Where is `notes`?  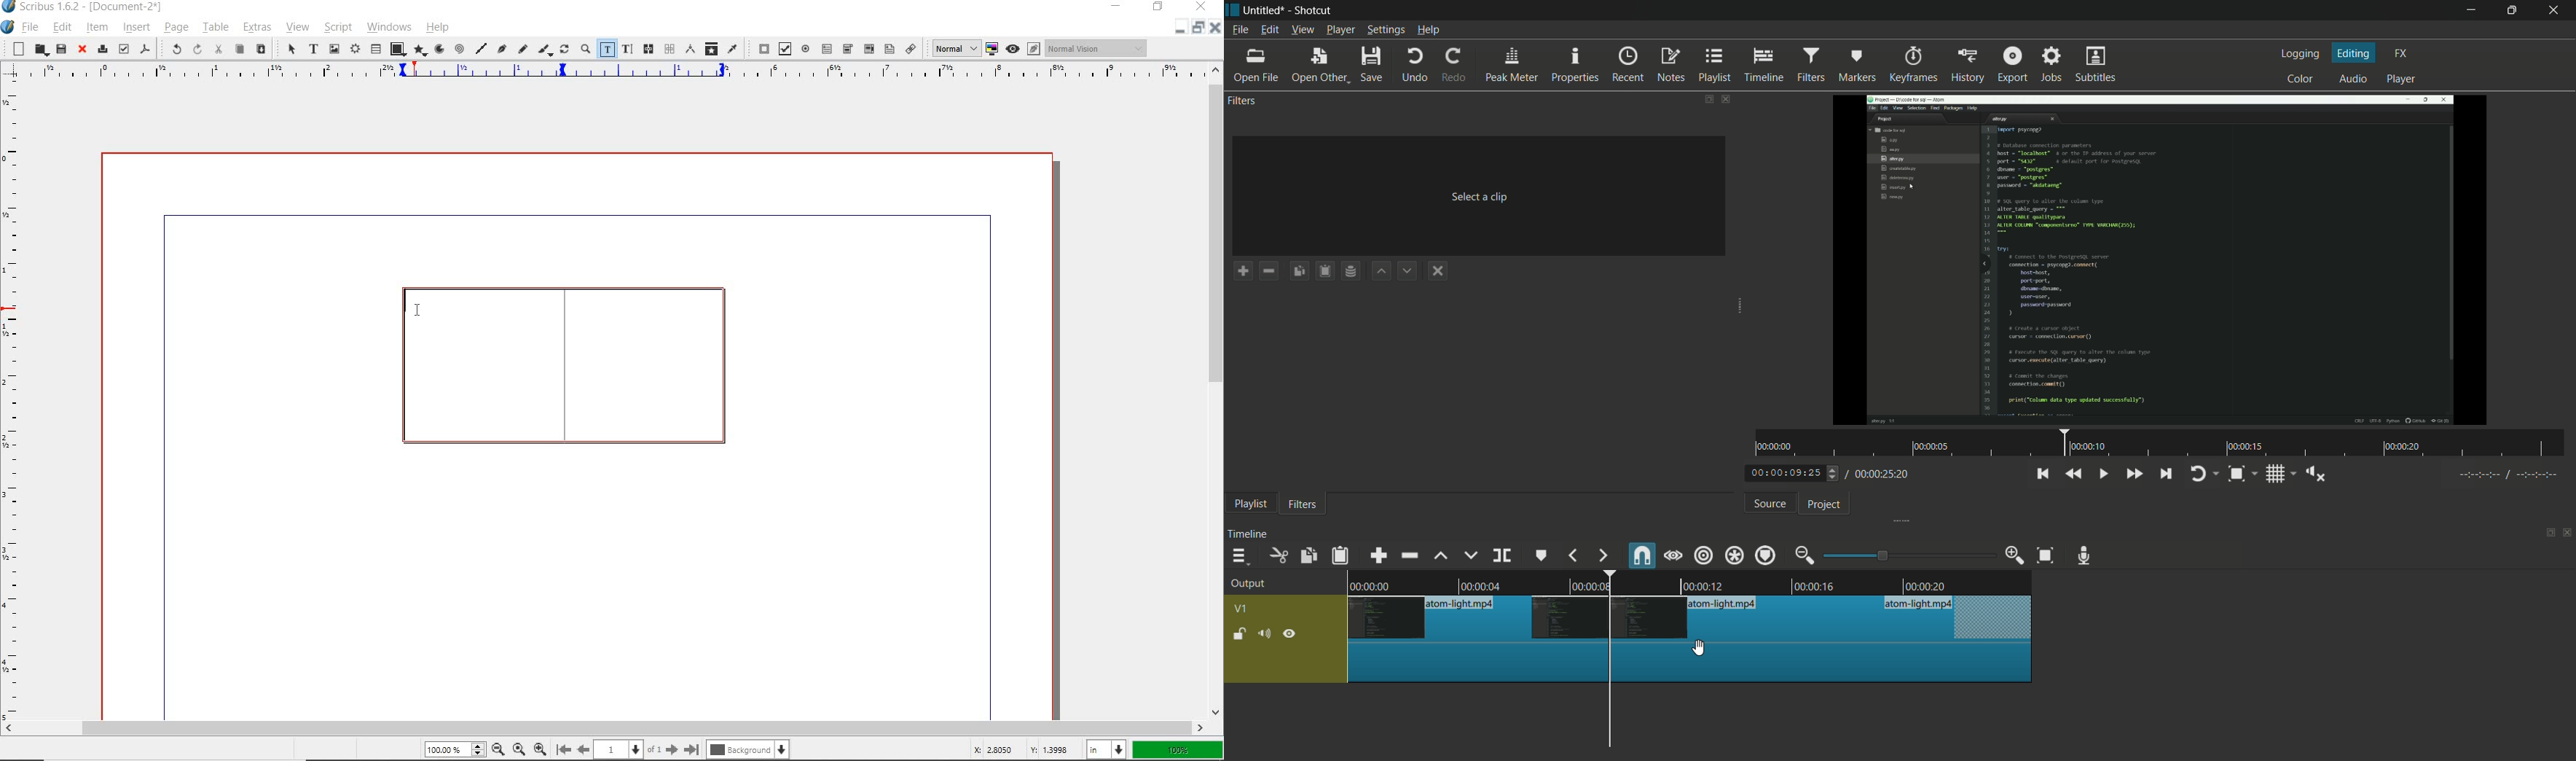 notes is located at coordinates (1670, 66).